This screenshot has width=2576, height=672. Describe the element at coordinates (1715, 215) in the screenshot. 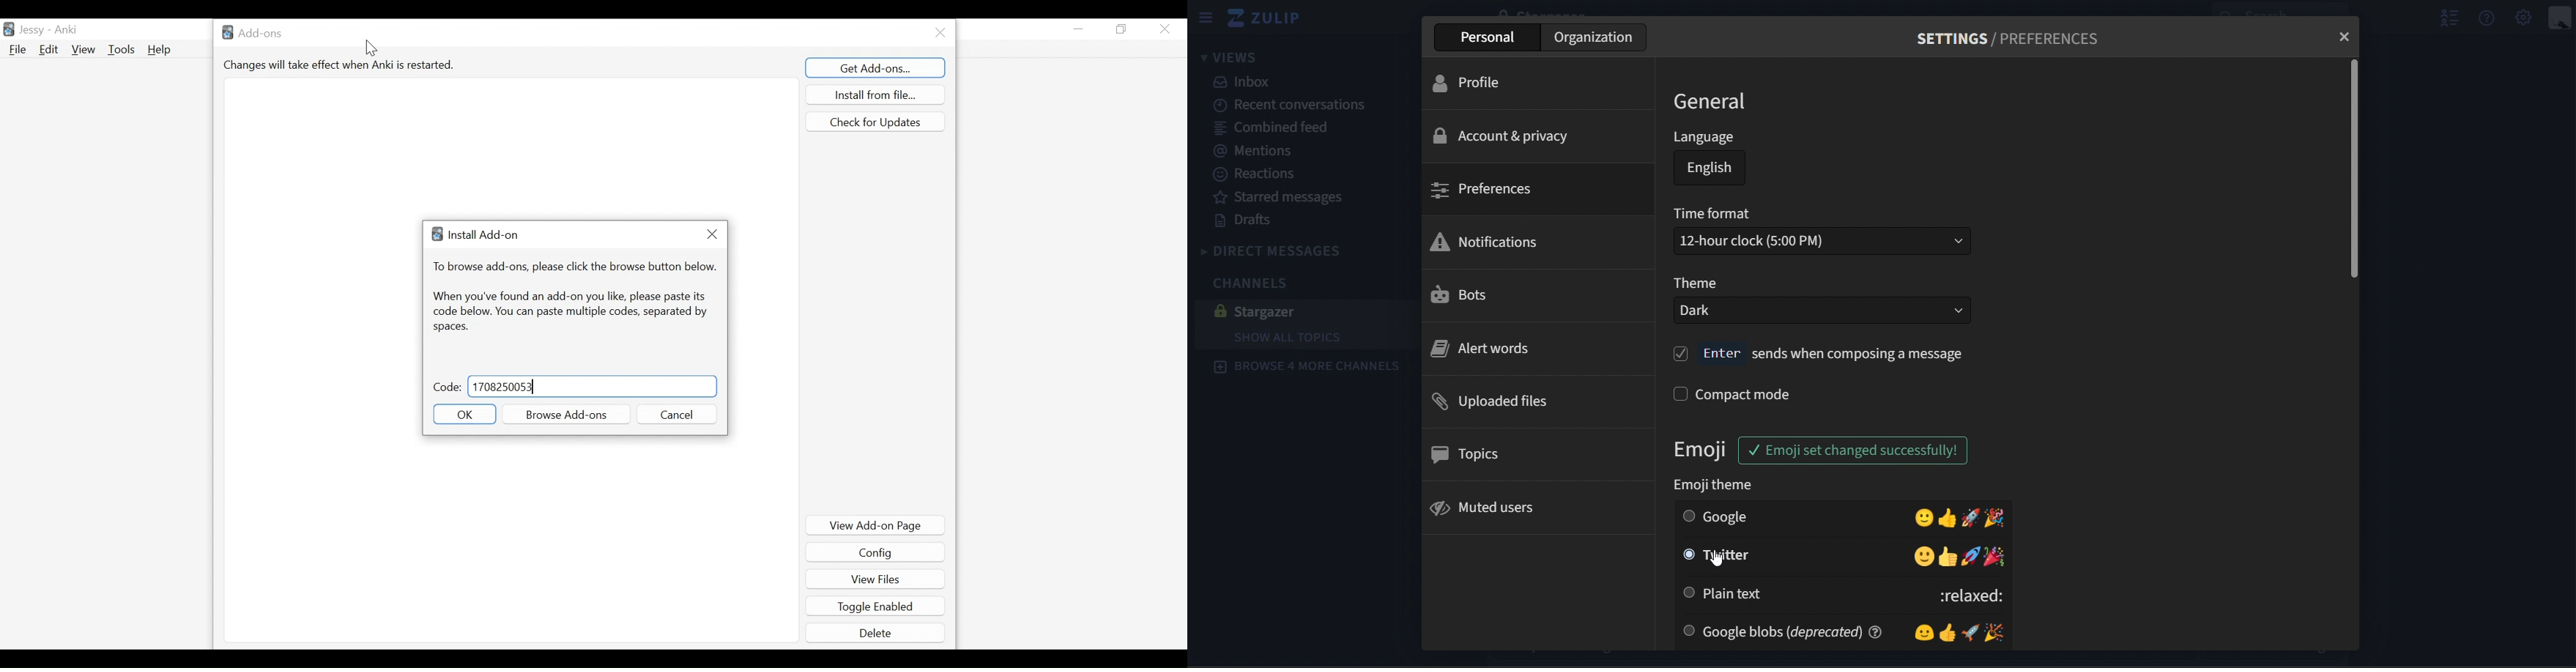

I see `time format` at that location.